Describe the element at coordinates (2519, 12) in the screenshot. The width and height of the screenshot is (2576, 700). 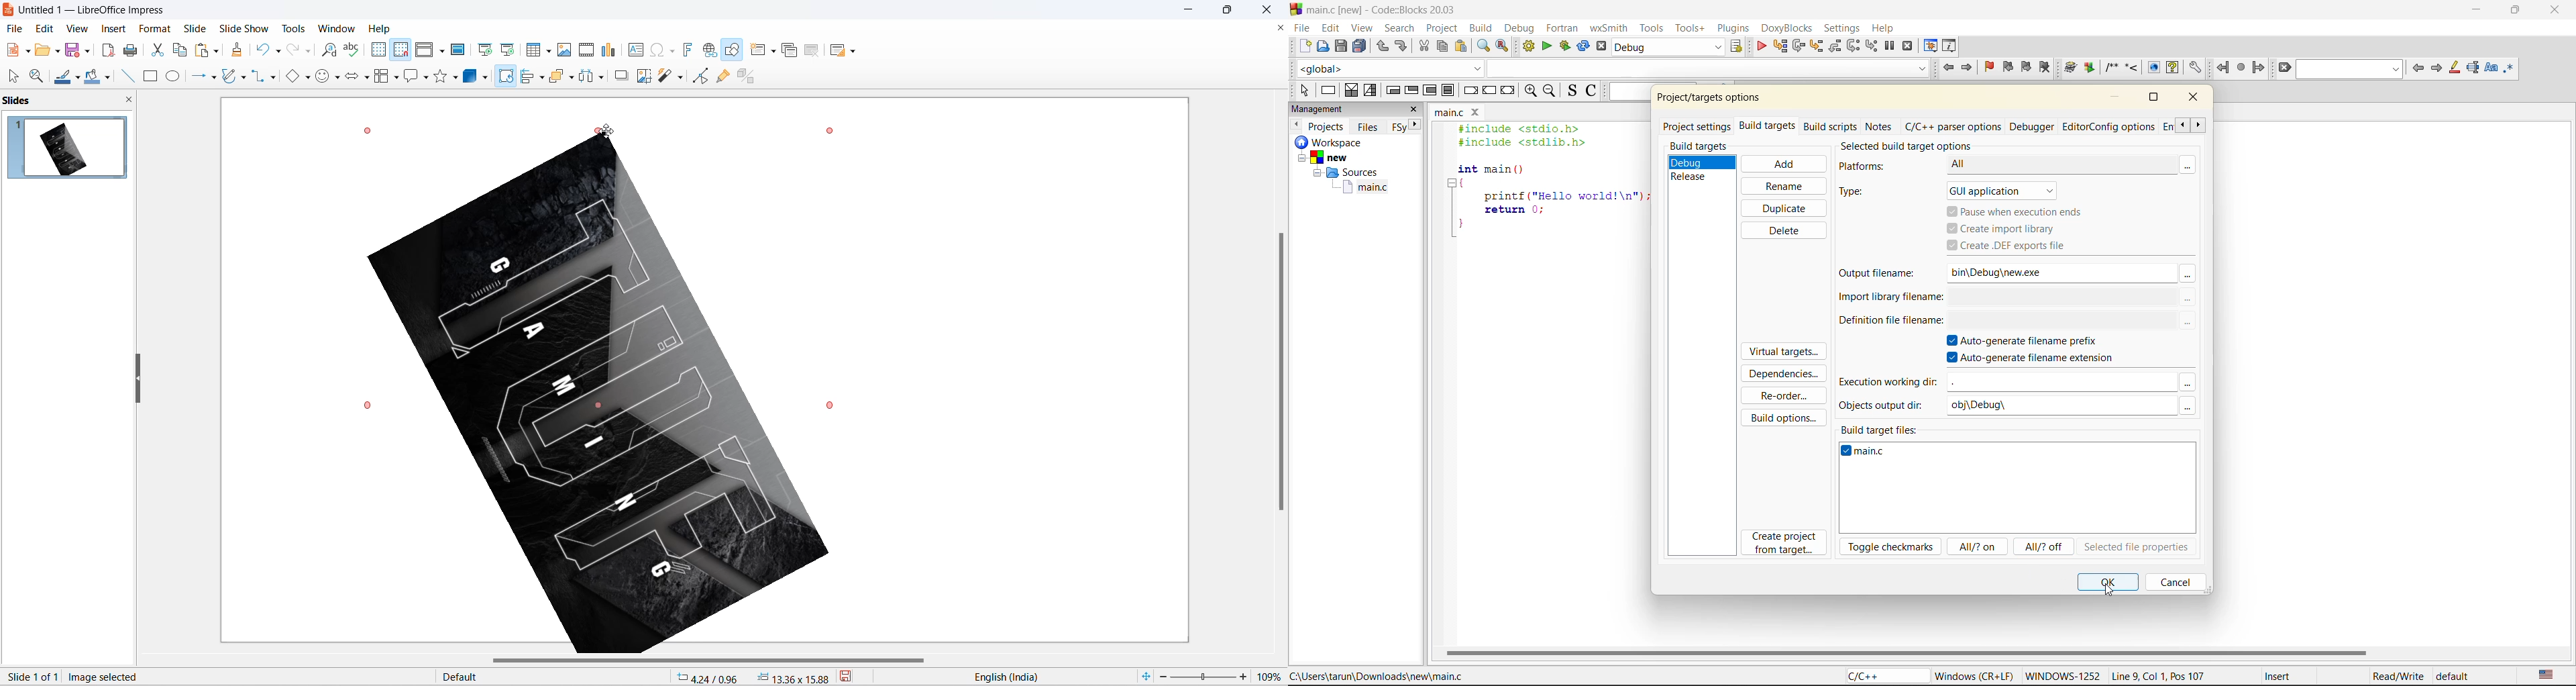
I see `maximize` at that location.